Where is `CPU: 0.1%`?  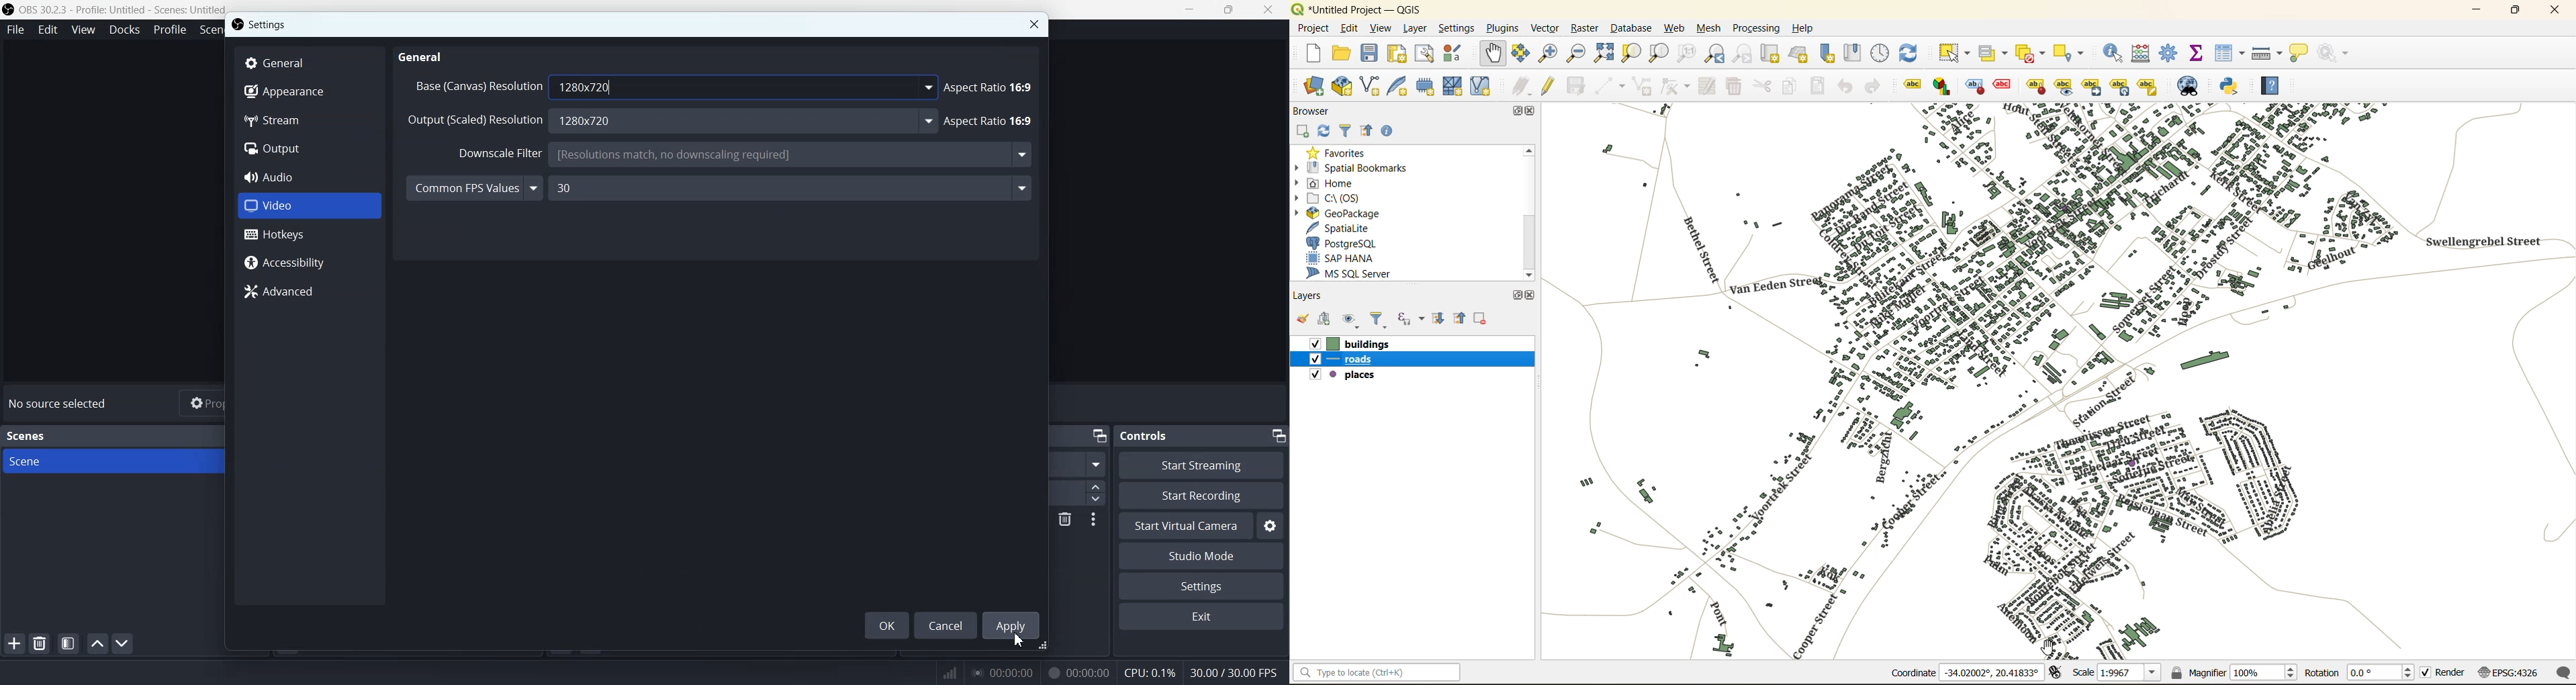
CPU: 0.1% is located at coordinates (1147, 672).